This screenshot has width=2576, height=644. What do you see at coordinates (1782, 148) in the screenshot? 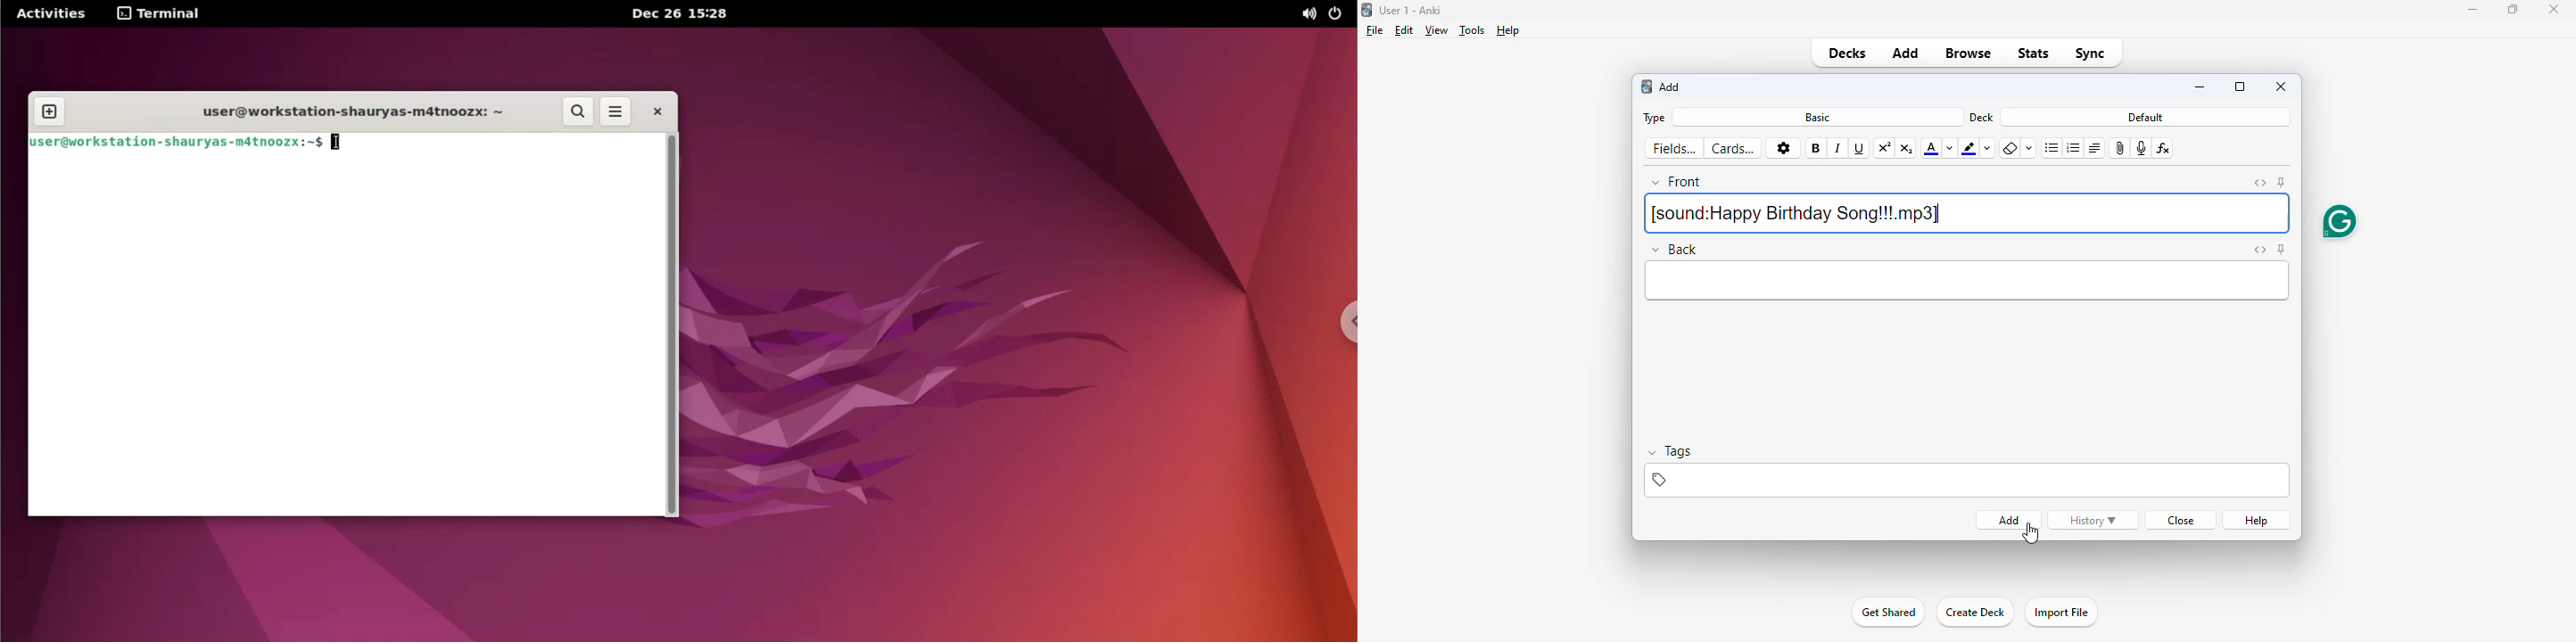
I see `options` at bounding box center [1782, 148].